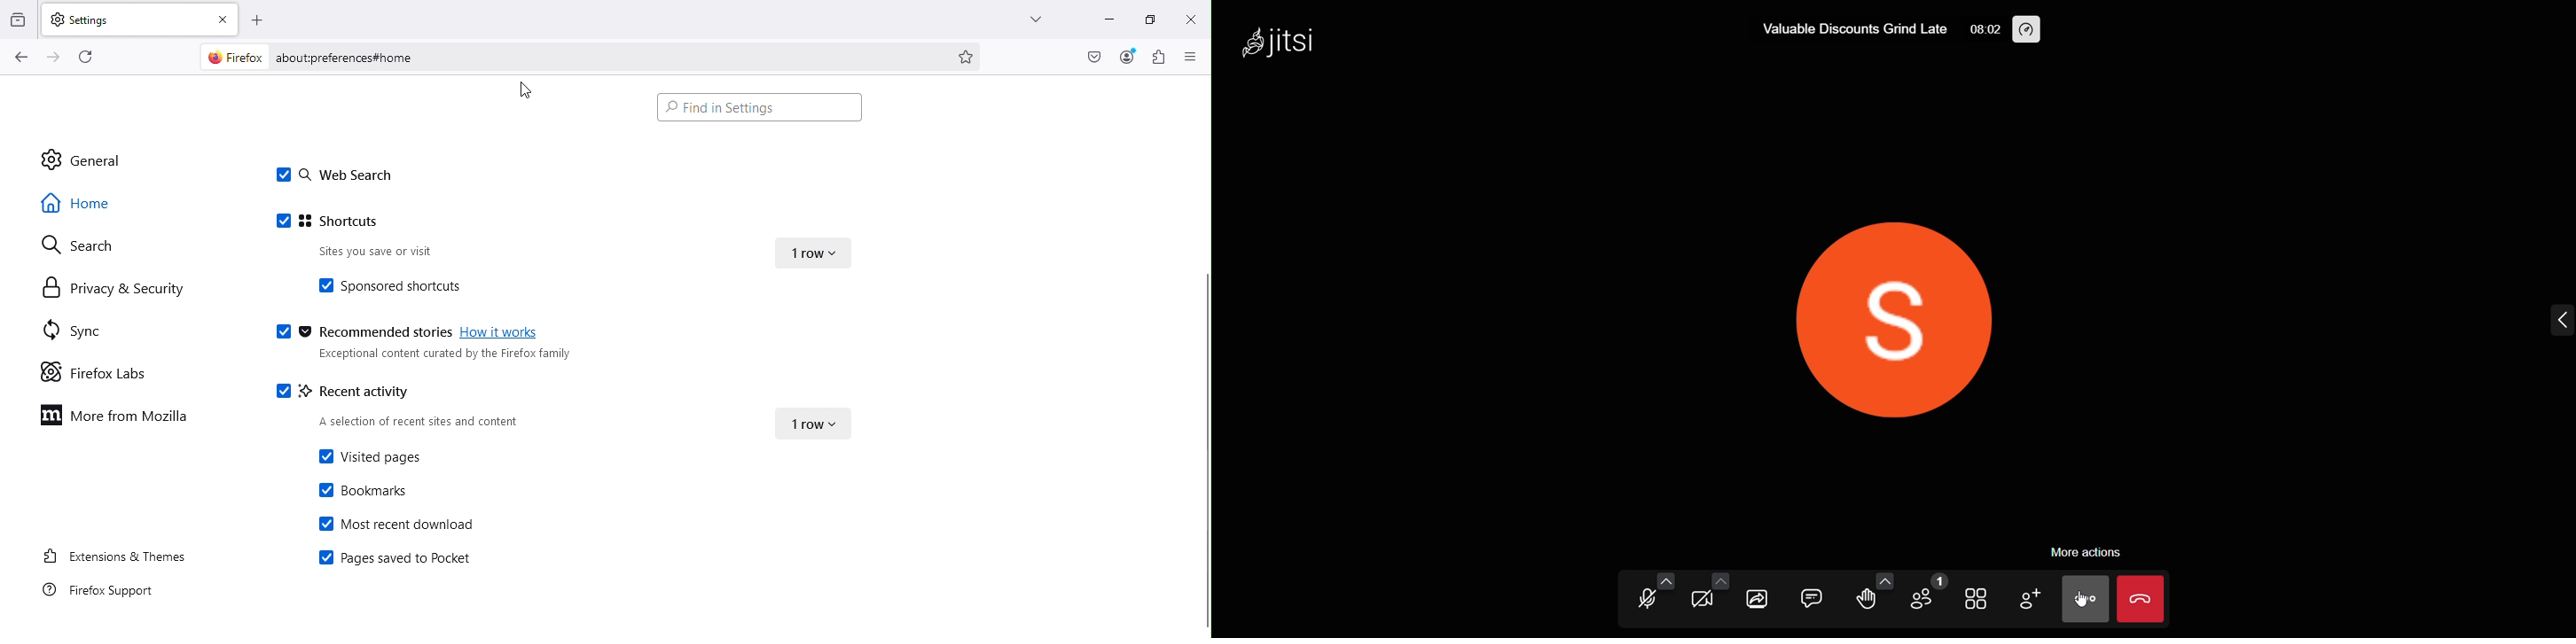 This screenshot has height=644, width=2576. What do you see at coordinates (1647, 599) in the screenshot?
I see `microphone` at bounding box center [1647, 599].